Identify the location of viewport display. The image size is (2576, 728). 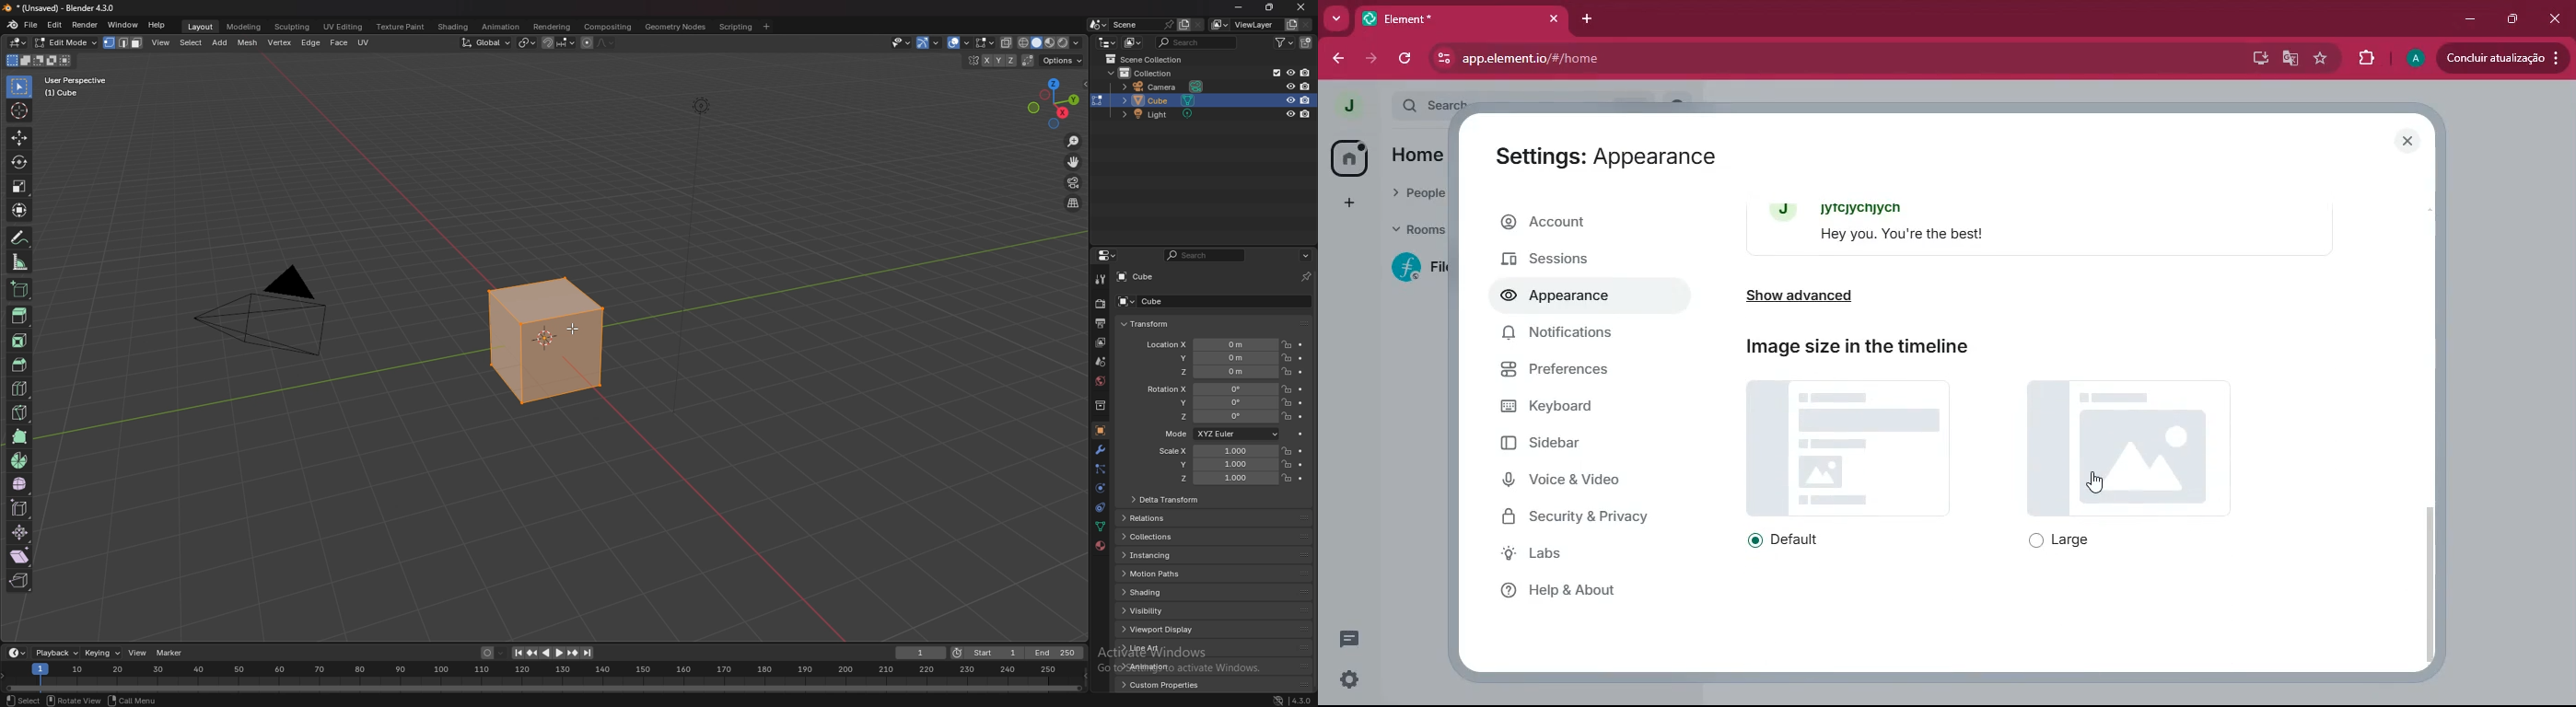
(1160, 629).